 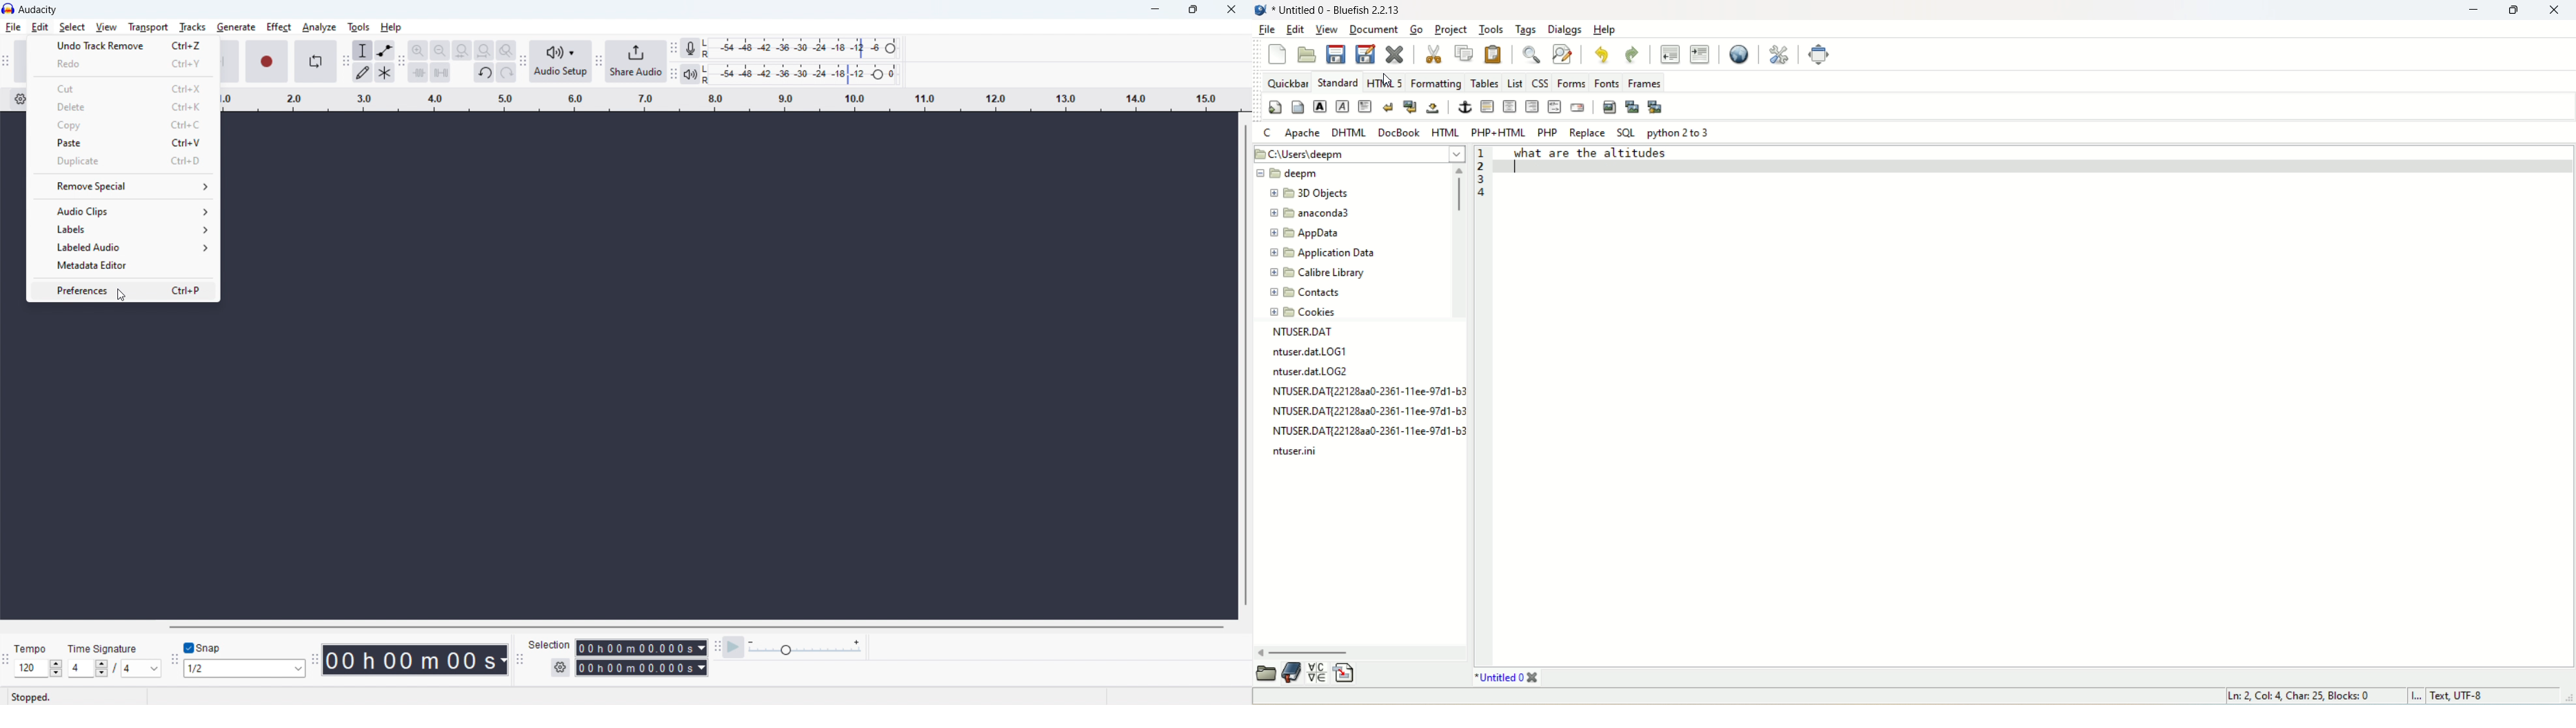 I want to click on file, so click(x=1267, y=32).